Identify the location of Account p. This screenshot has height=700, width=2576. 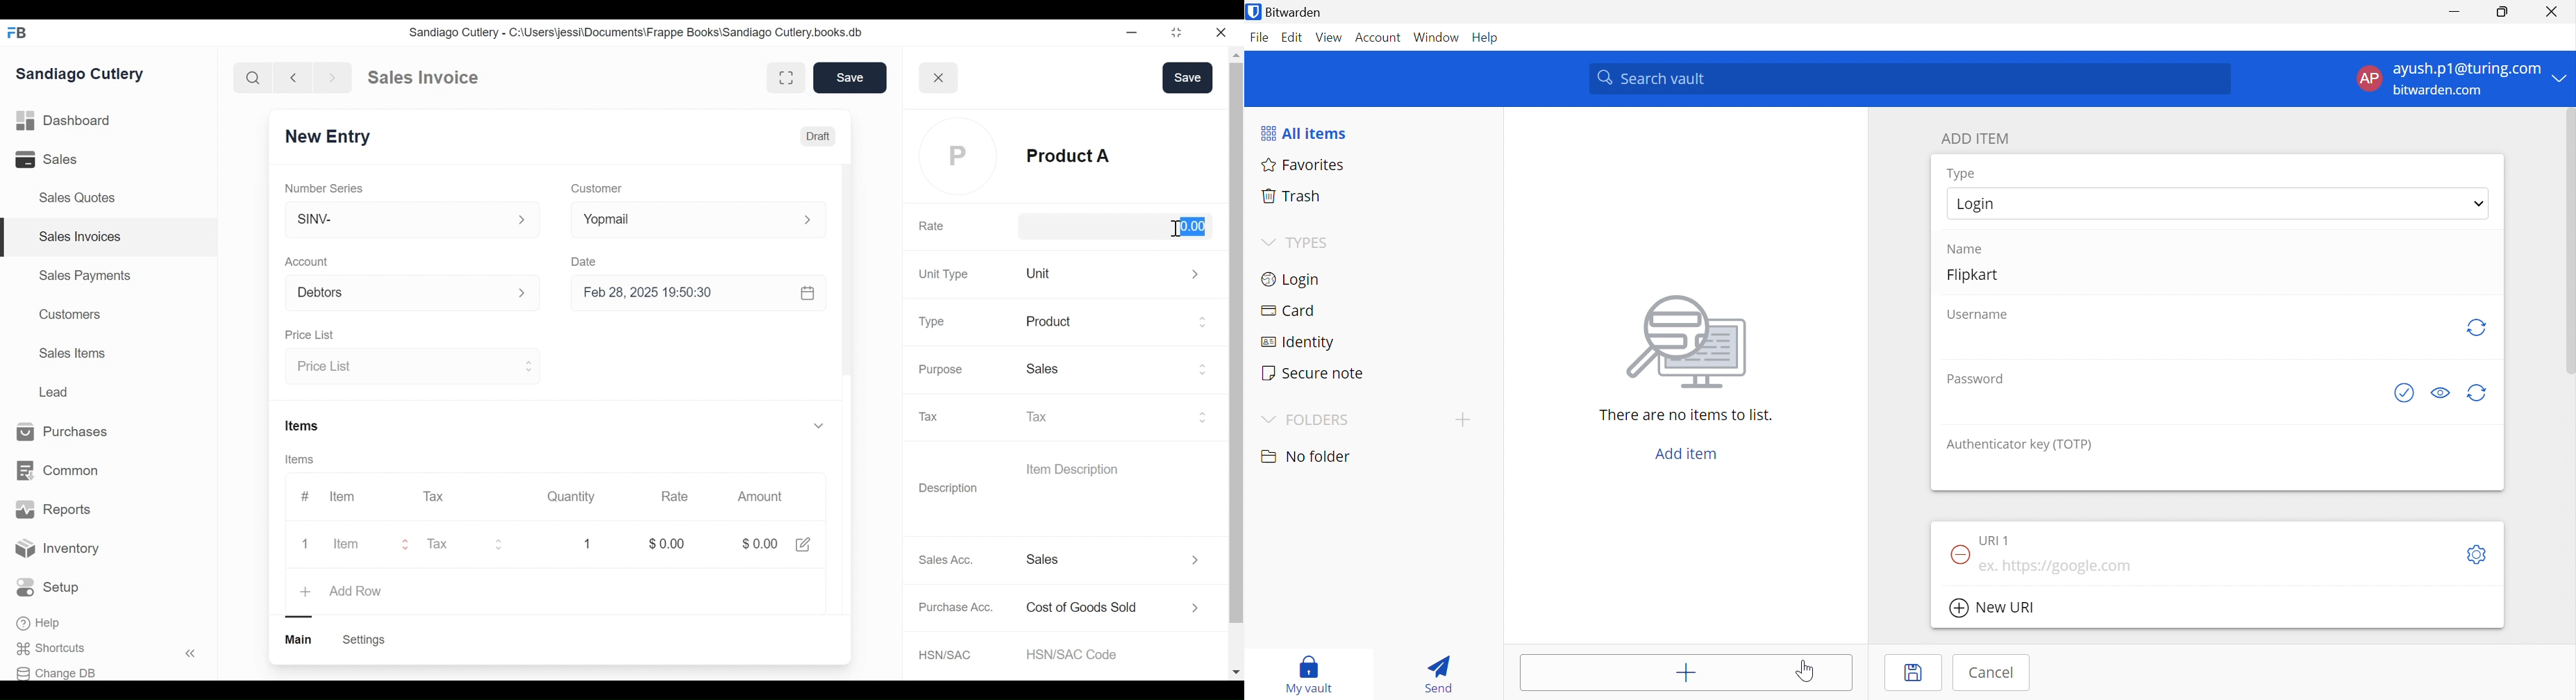
(413, 292).